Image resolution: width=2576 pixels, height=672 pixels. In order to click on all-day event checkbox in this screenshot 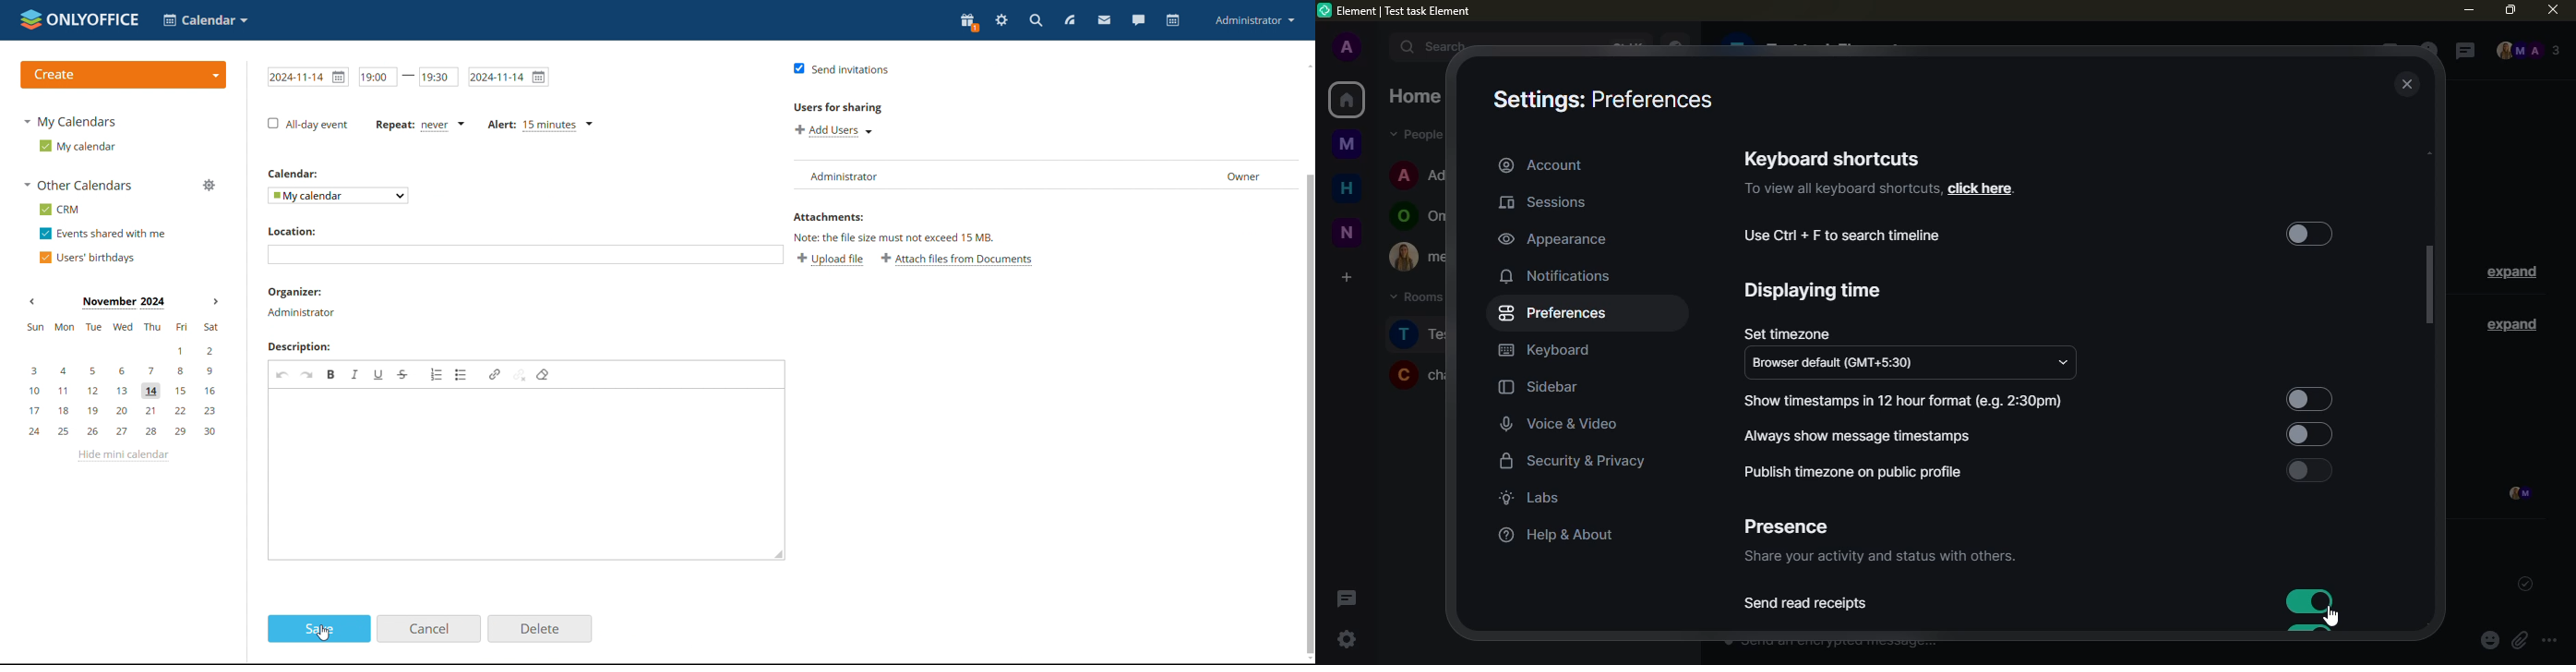, I will do `click(308, 125)`.